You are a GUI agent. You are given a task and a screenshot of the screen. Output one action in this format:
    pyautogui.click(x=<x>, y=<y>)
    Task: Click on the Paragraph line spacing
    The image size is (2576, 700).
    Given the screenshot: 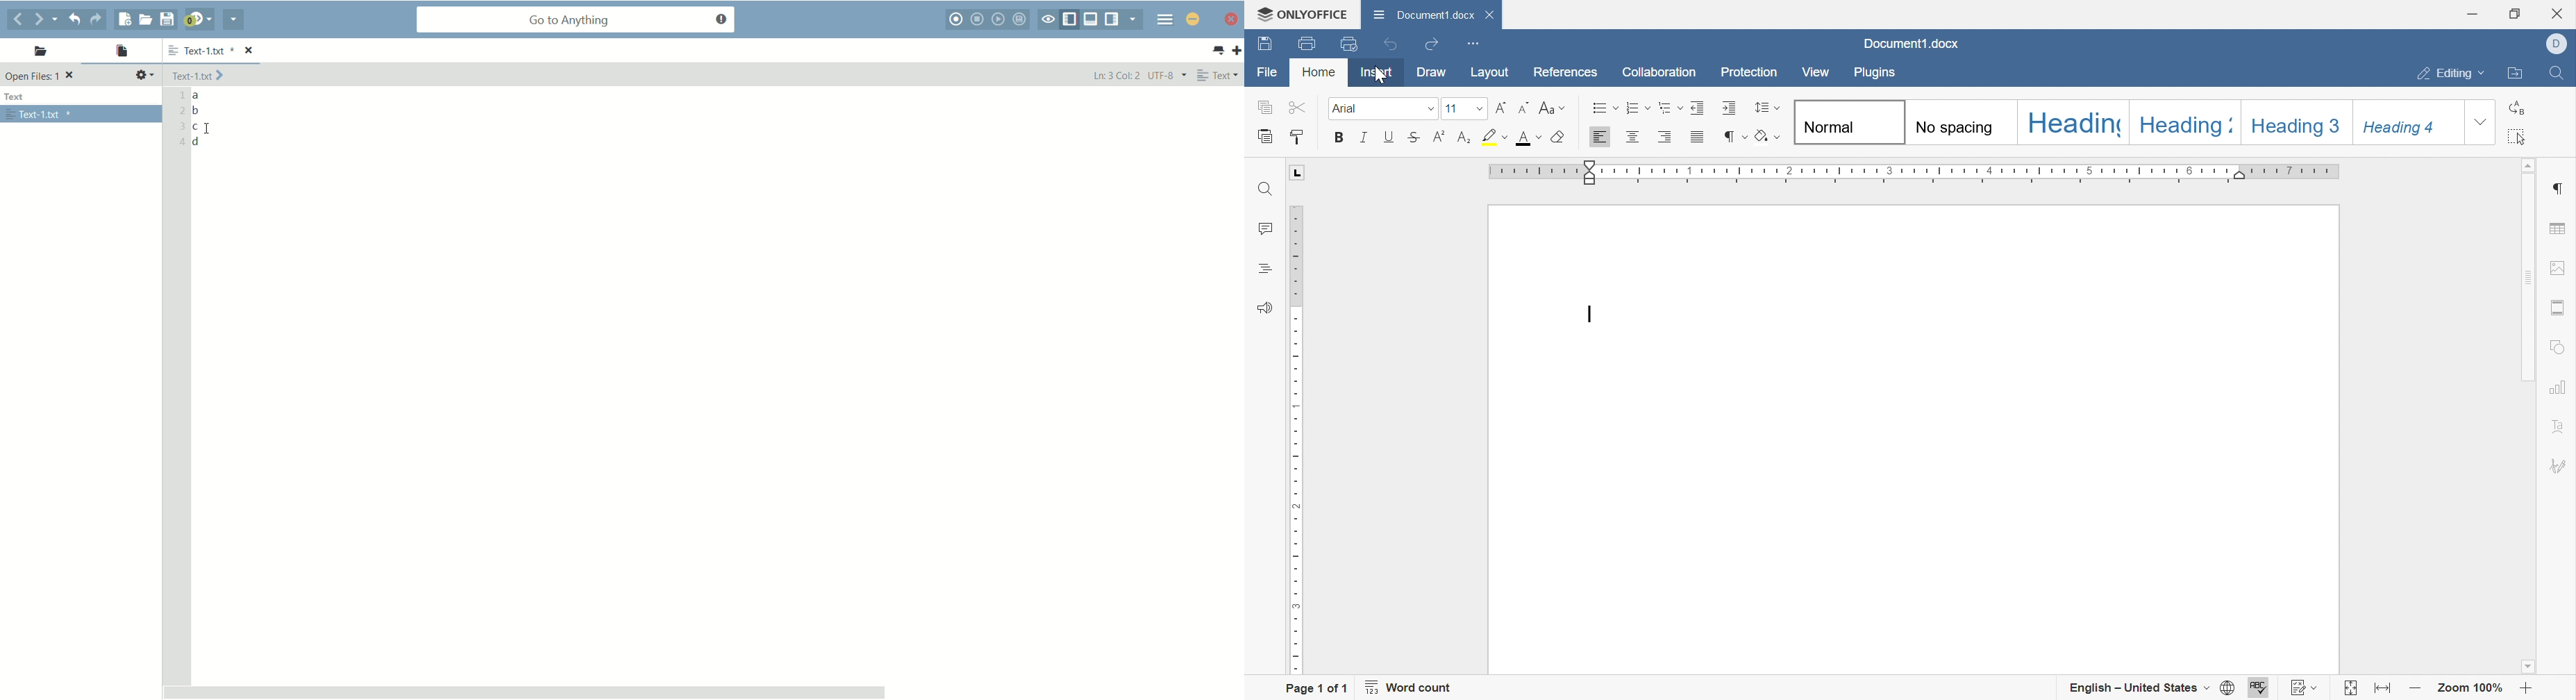 What is the action you would take?
    pyautogui.click(x=1769, y=107)
    